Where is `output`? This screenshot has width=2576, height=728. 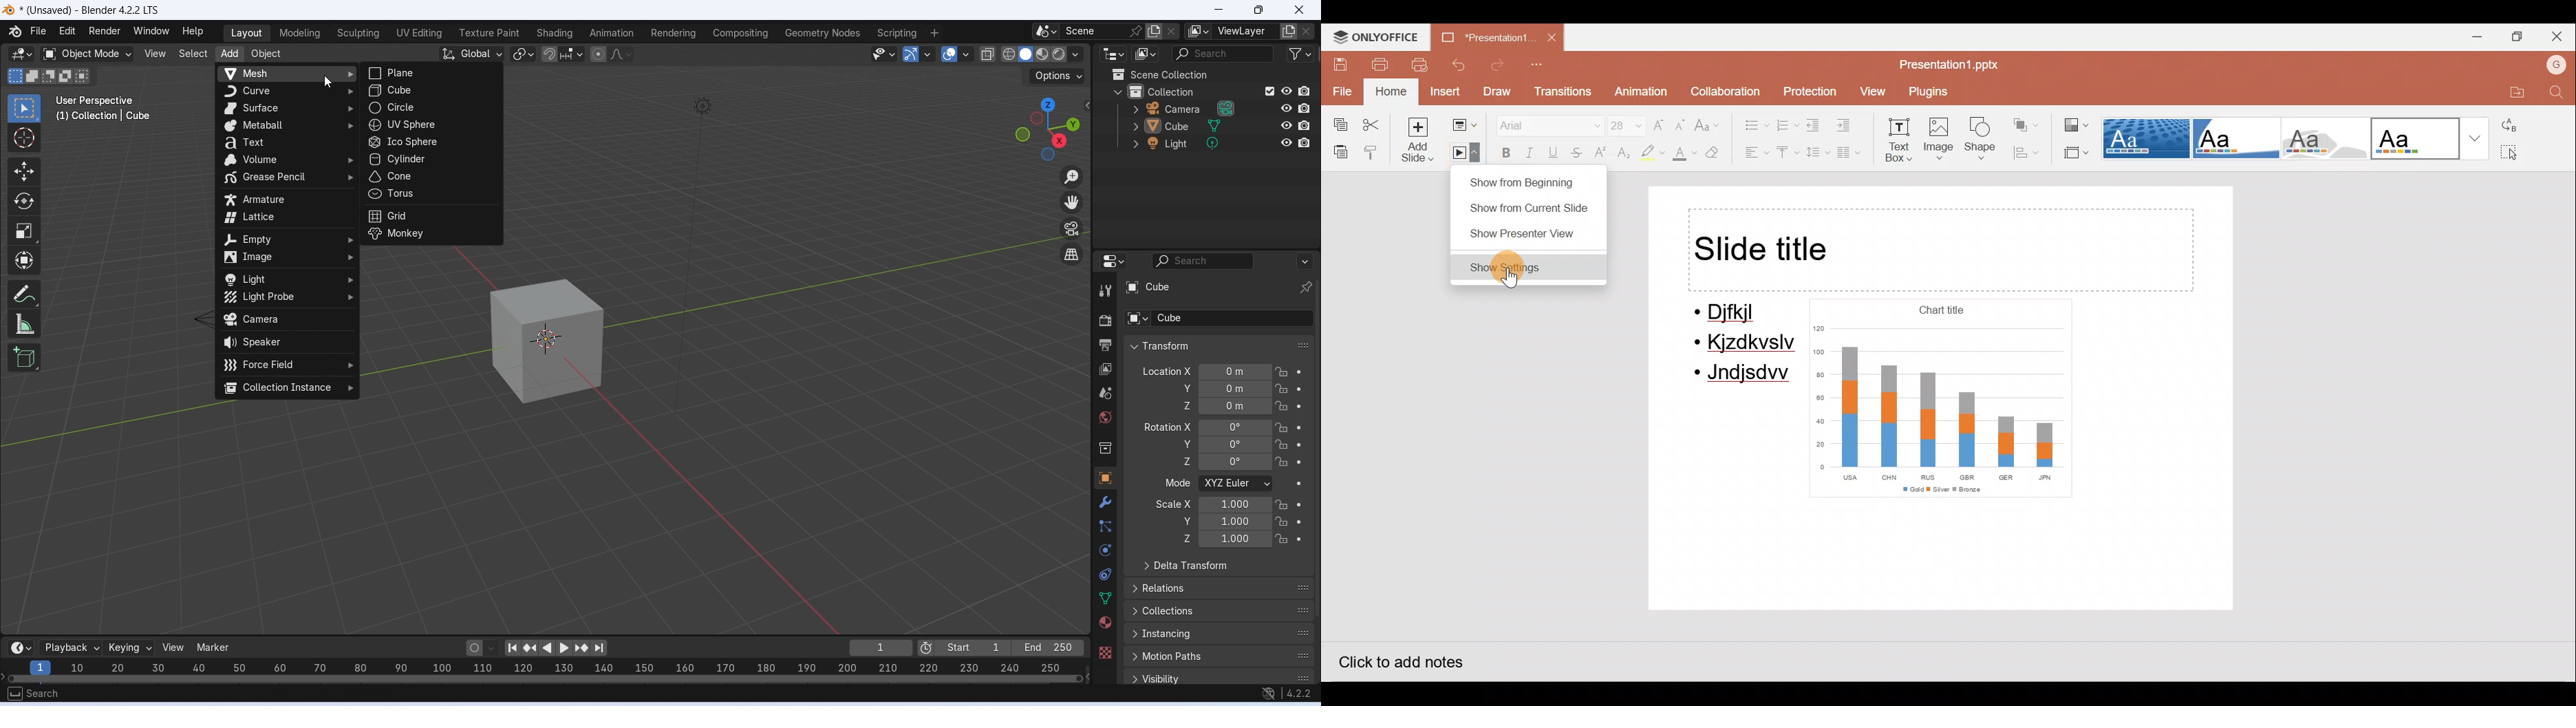 output is located at coordinates (1105, 345).